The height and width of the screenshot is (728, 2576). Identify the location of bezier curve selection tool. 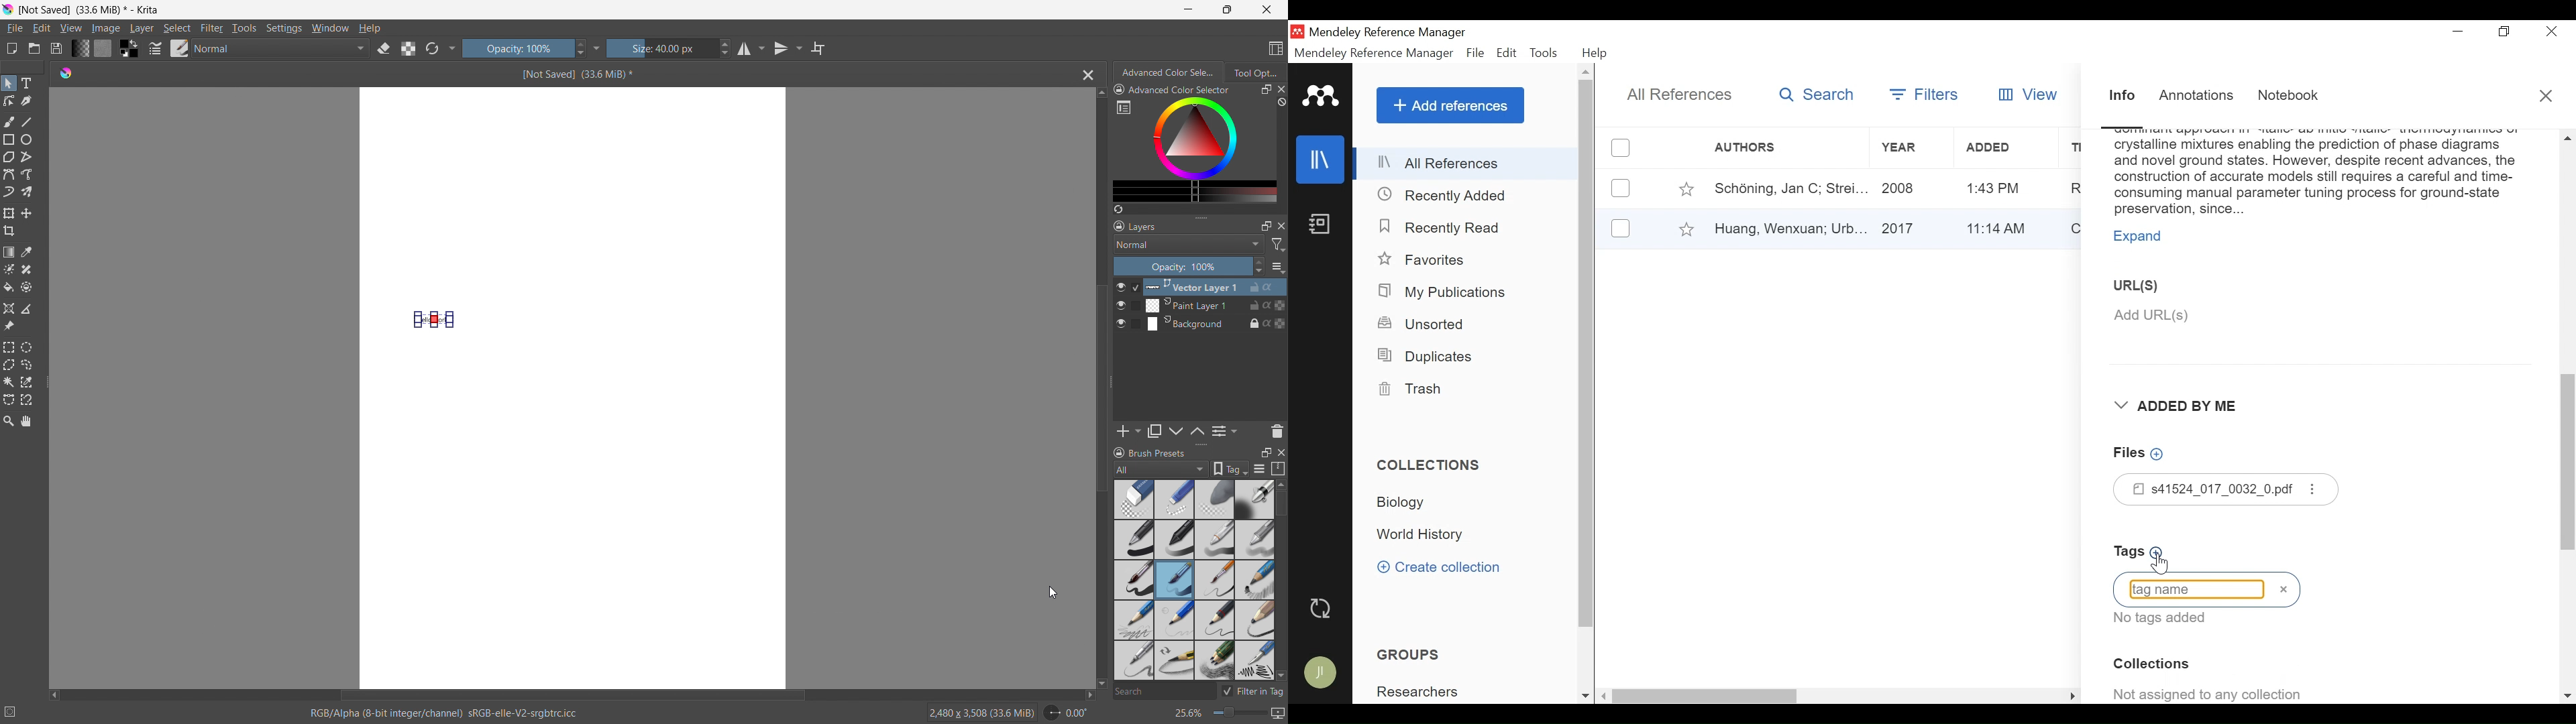
(9, 400).